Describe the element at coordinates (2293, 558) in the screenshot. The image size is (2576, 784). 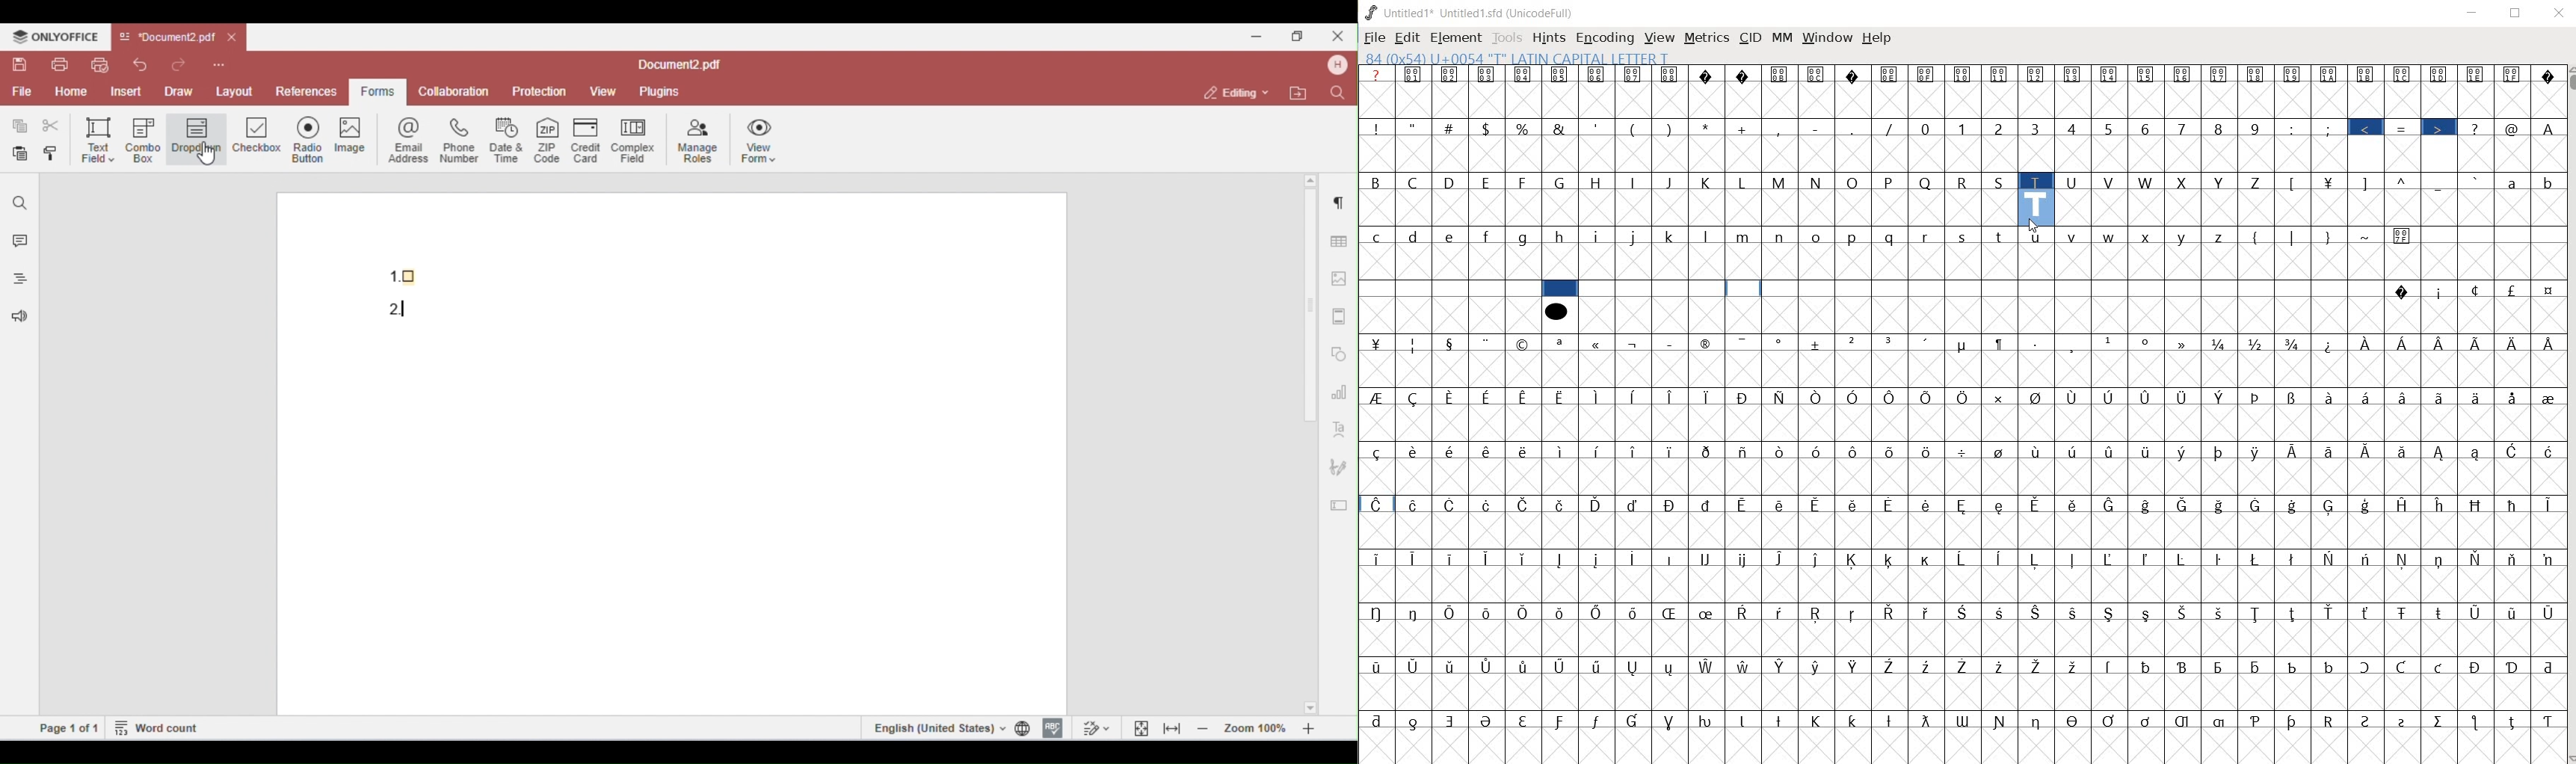
I see `Symbol` at that location.